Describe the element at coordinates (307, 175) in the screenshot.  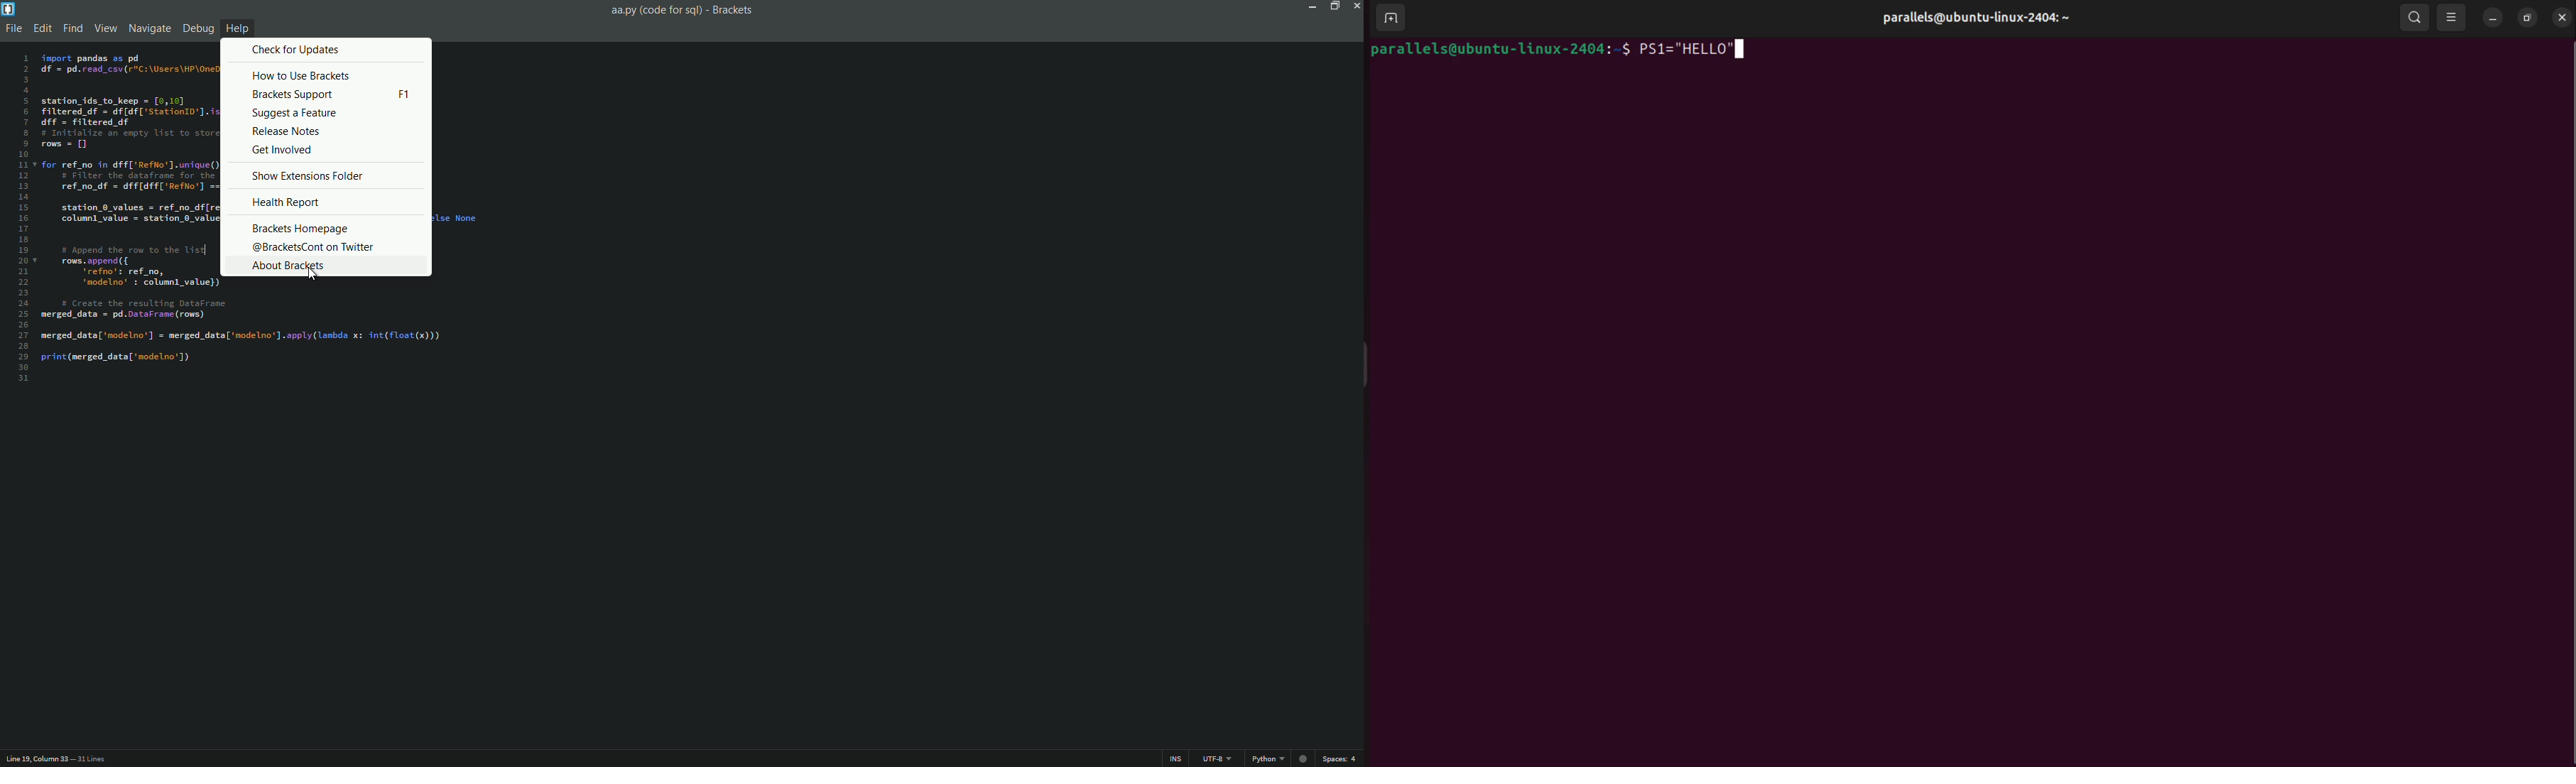
I see `show extensions folder` at that location.